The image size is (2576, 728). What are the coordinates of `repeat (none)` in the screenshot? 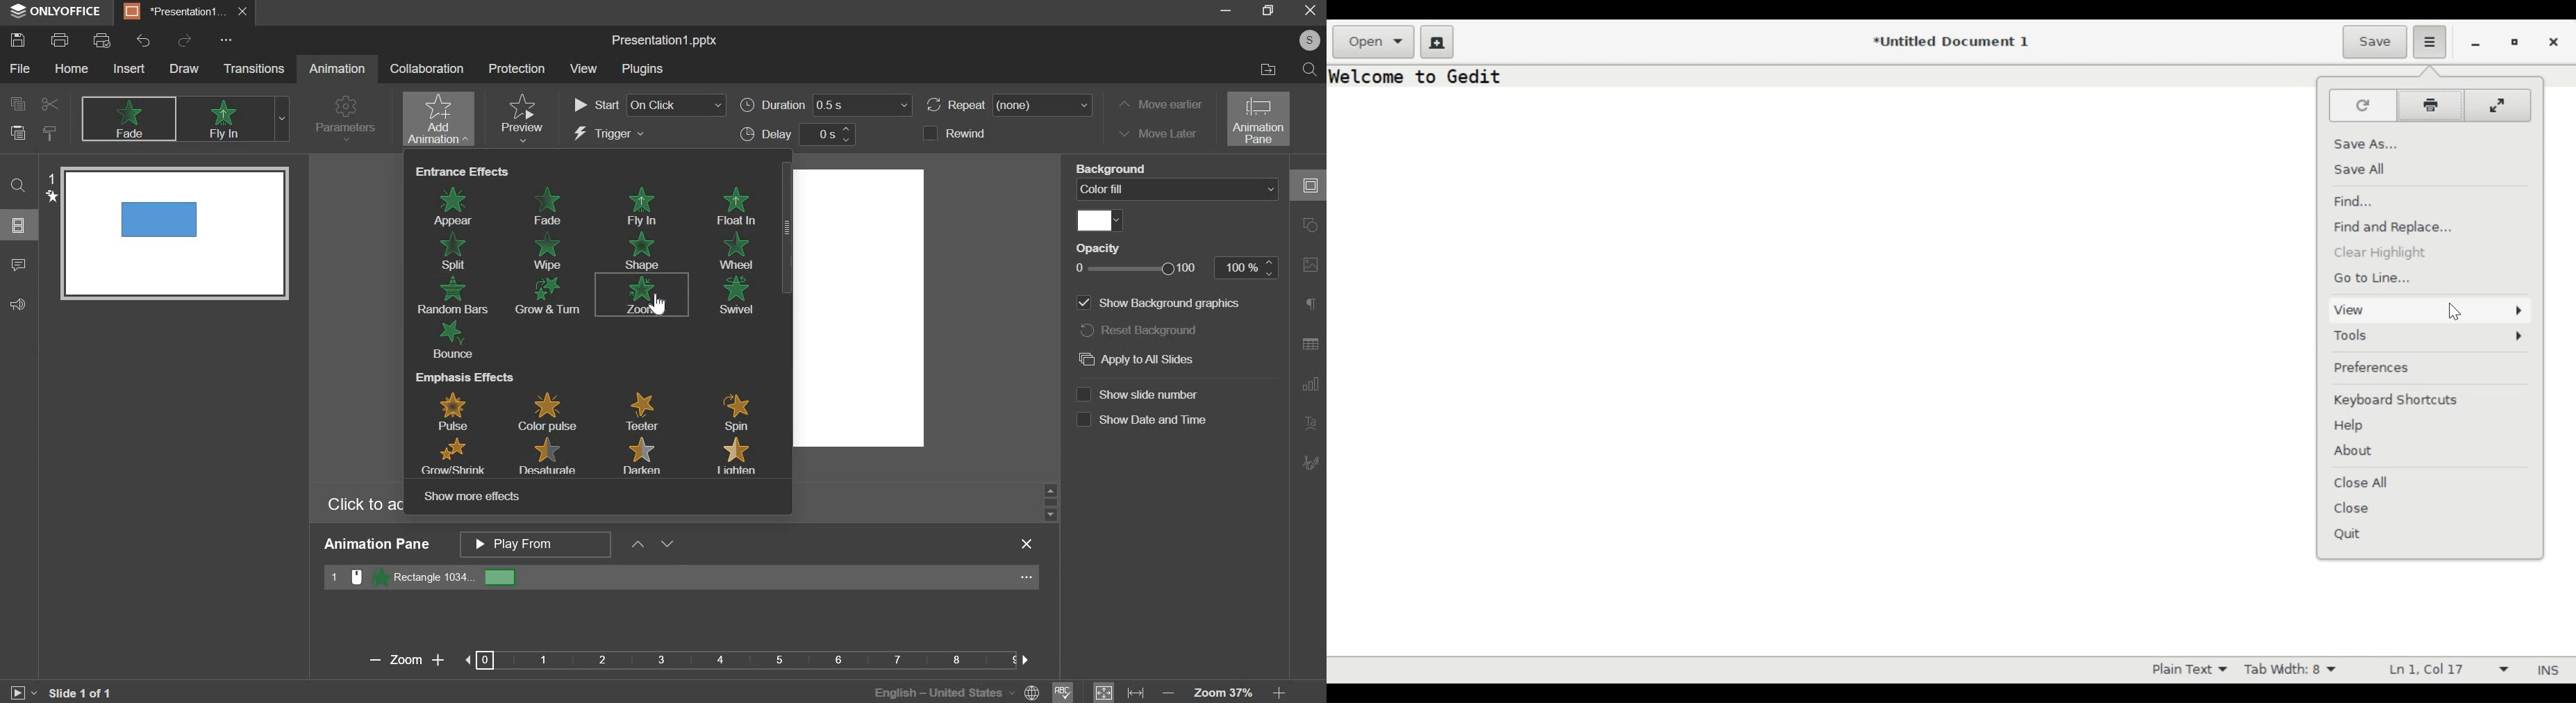 It's located at (1011, 106).